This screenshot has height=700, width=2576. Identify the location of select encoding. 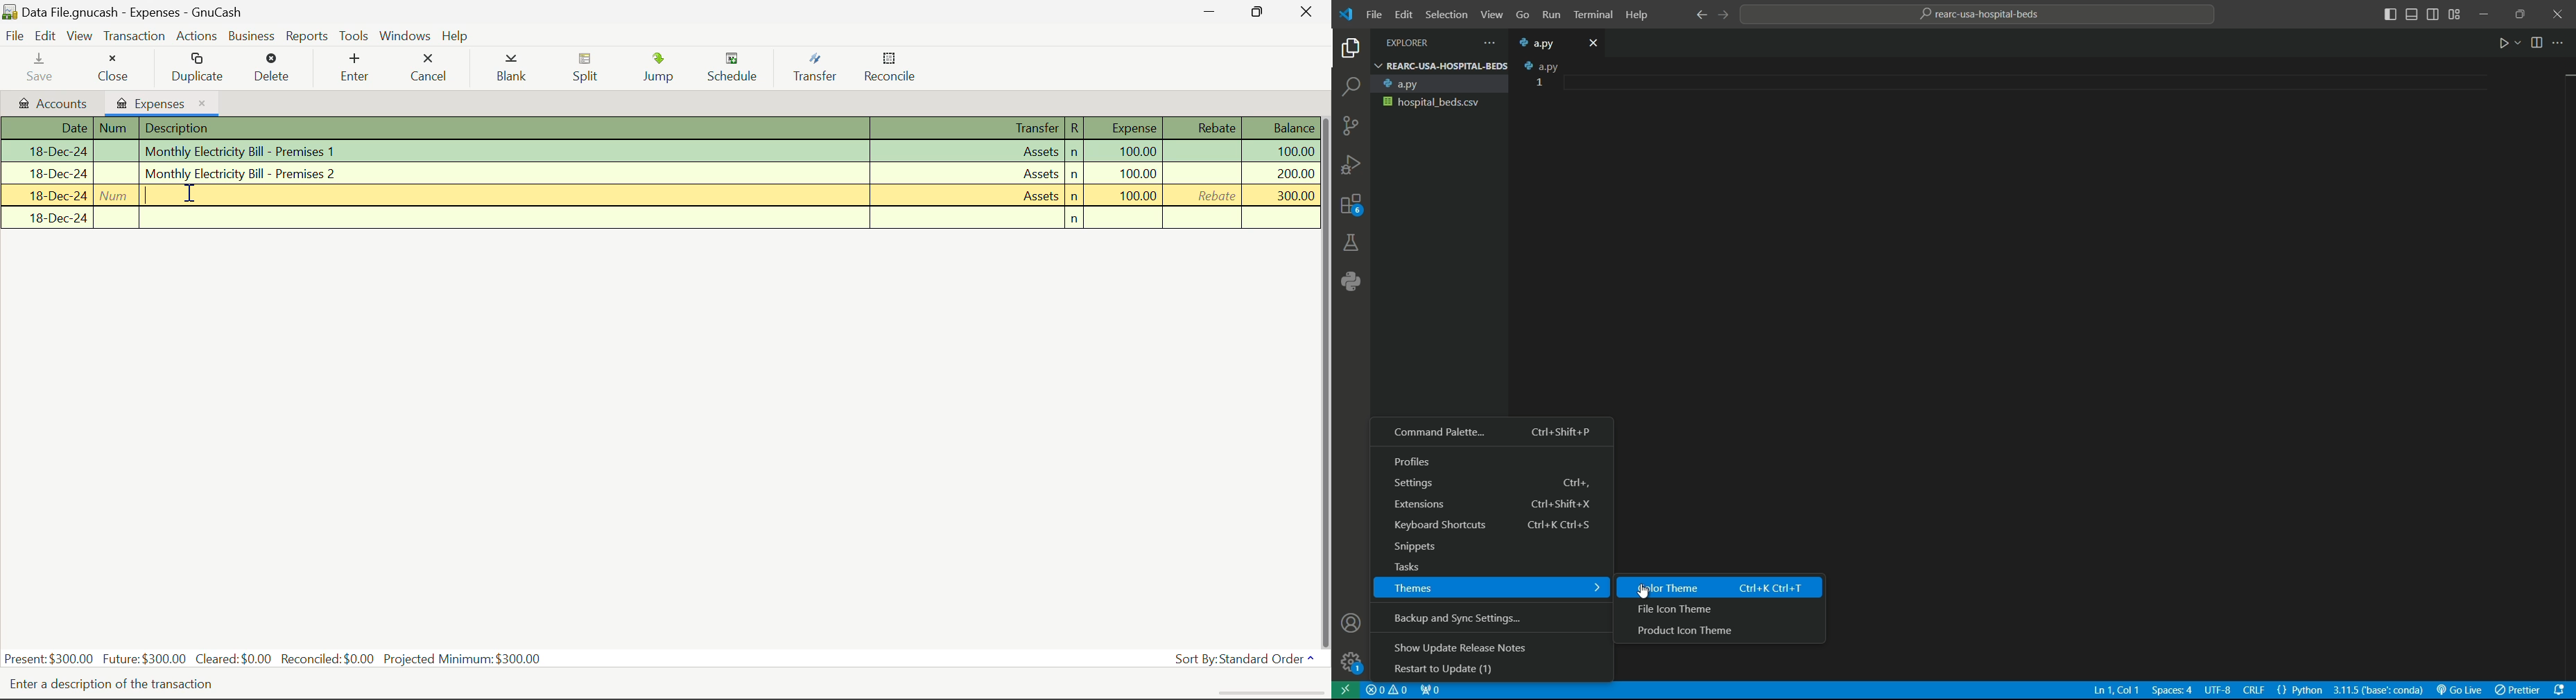
(2218, 692).